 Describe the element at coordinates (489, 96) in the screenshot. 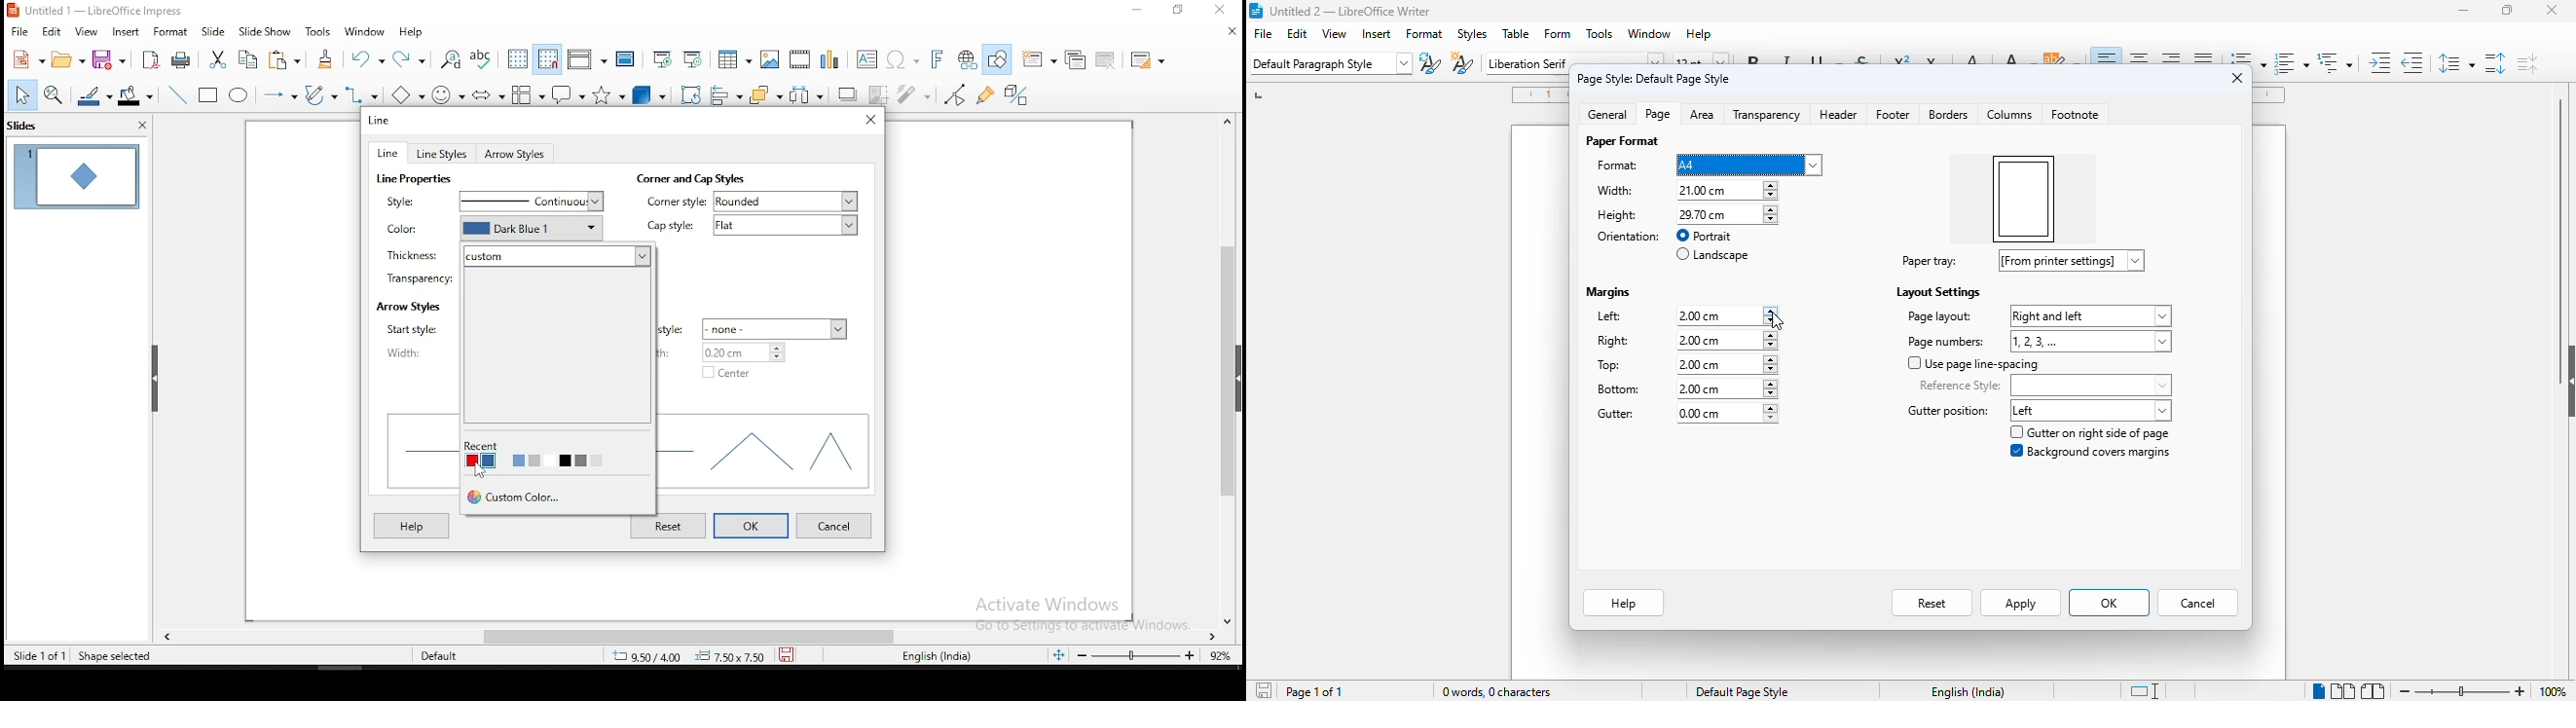

I see `block arrows` at that location.